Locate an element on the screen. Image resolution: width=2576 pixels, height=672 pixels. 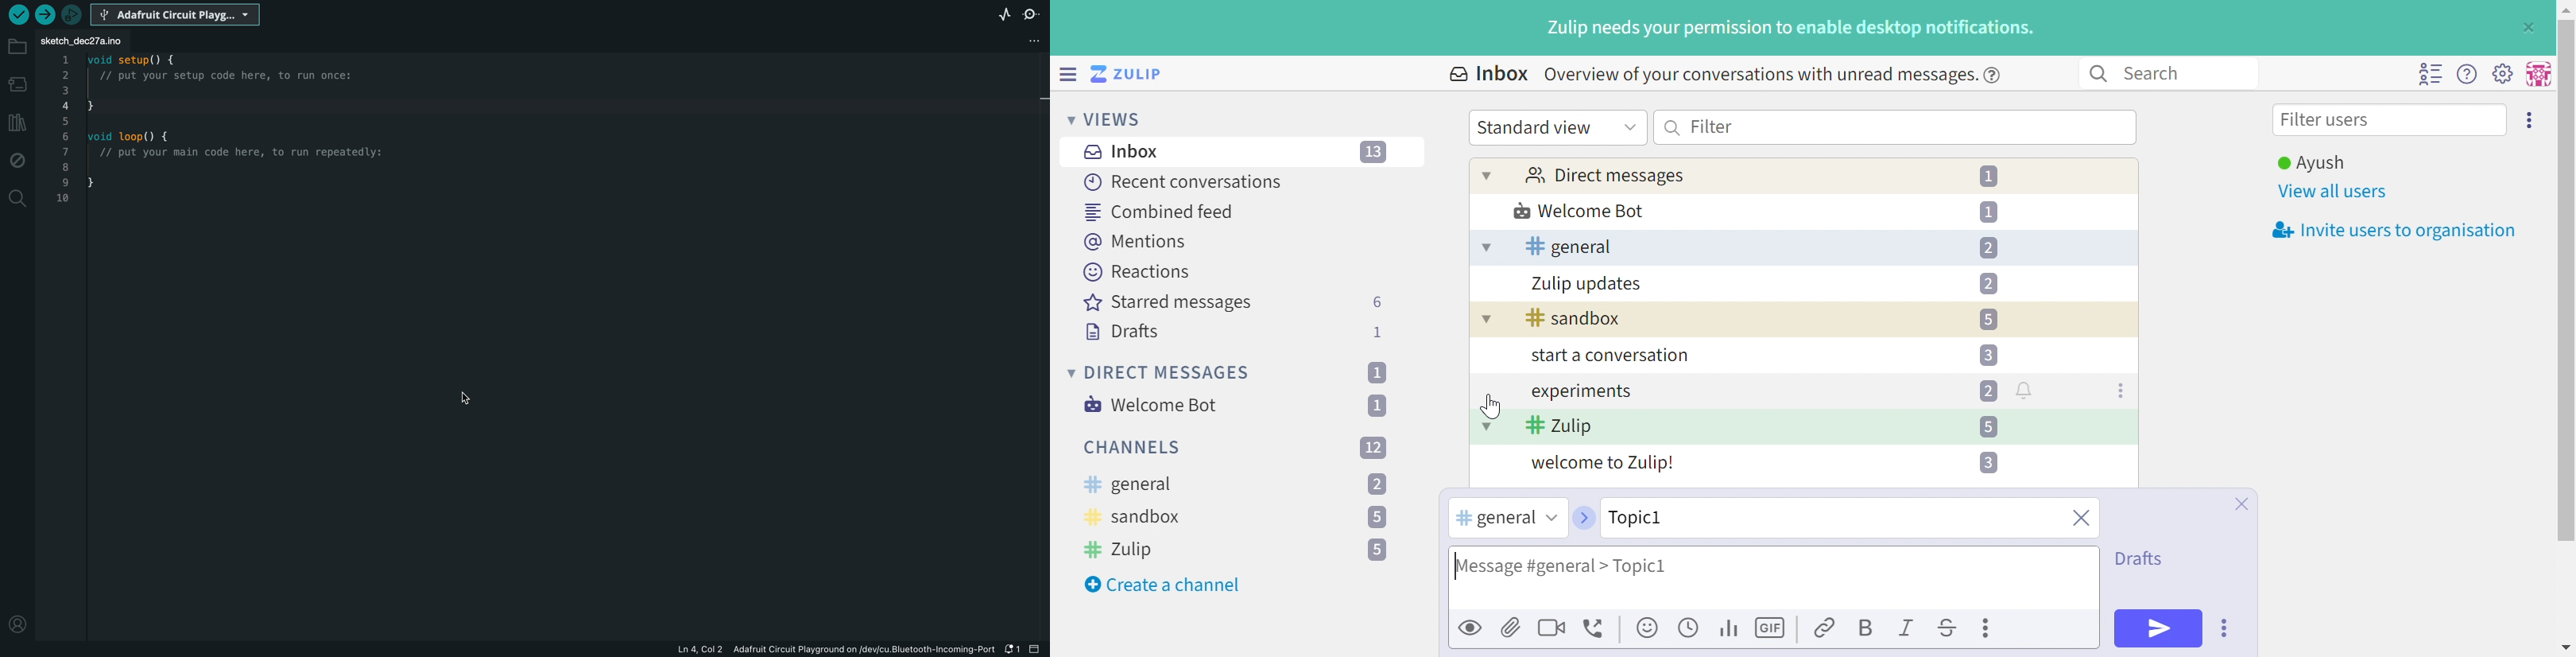
Search is located at coordinates (2097, 74).